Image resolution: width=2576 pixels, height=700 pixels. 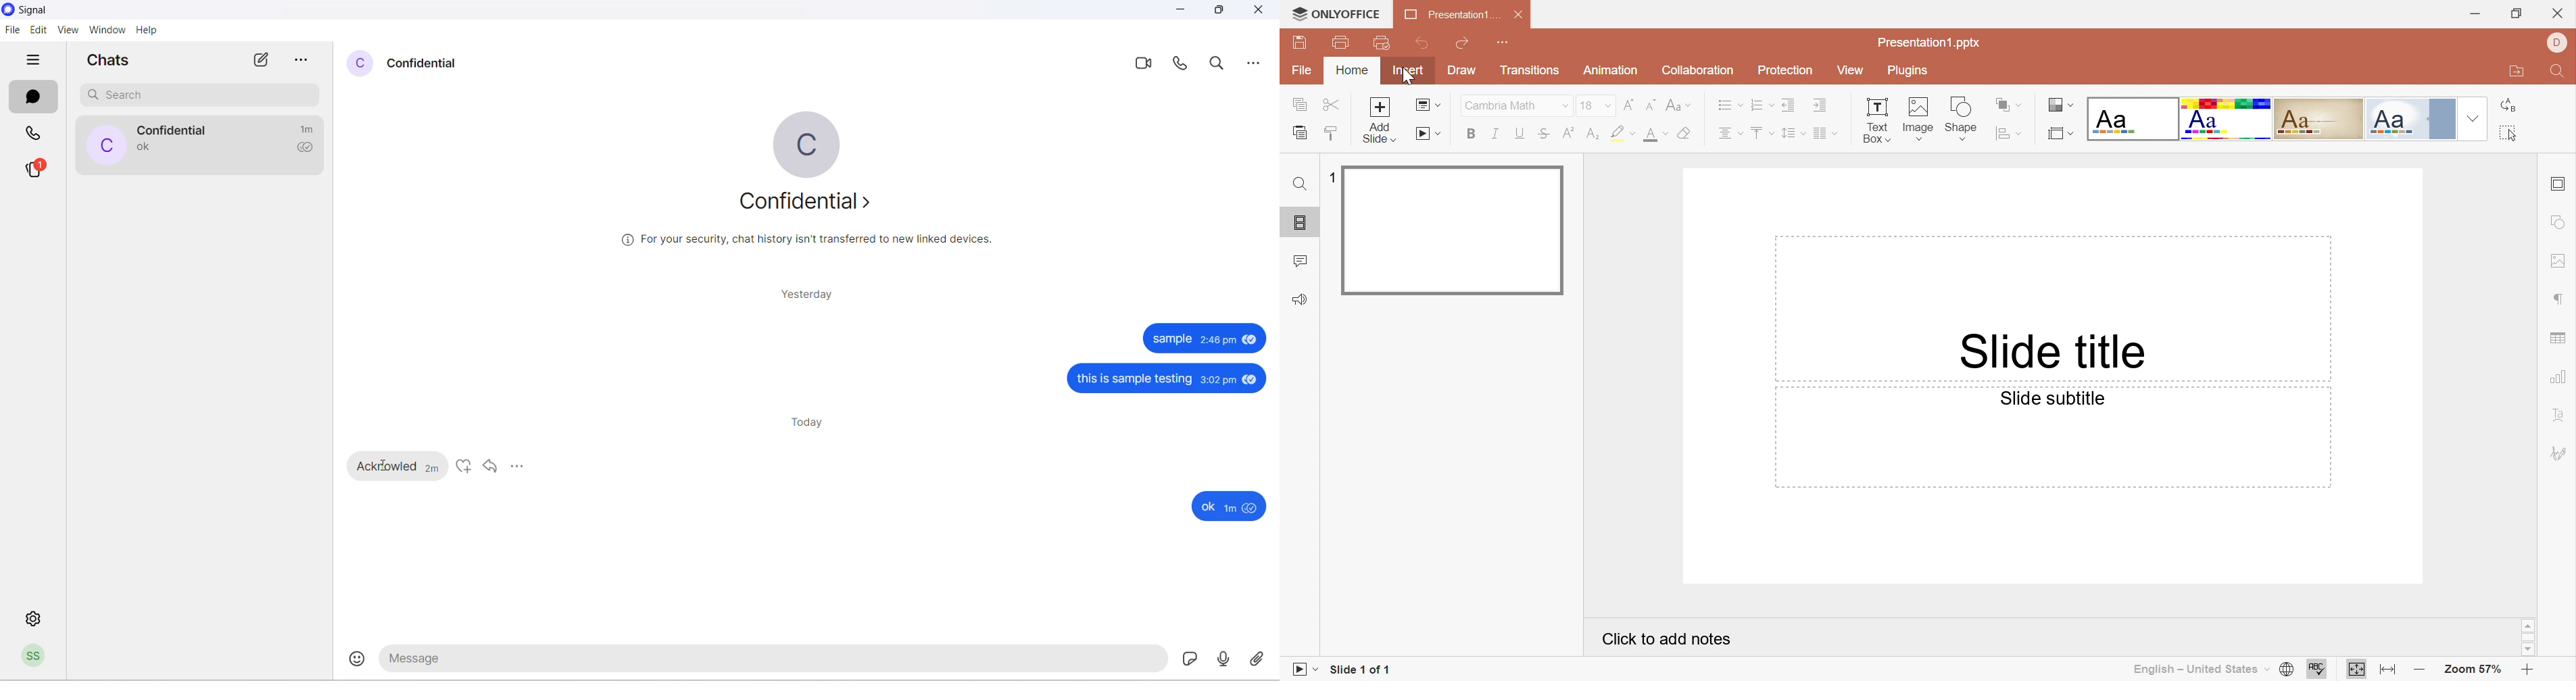 What do you see at coordinates (31, 132) in the screenshot?
I see `calls` at bounding box center [31, 132].